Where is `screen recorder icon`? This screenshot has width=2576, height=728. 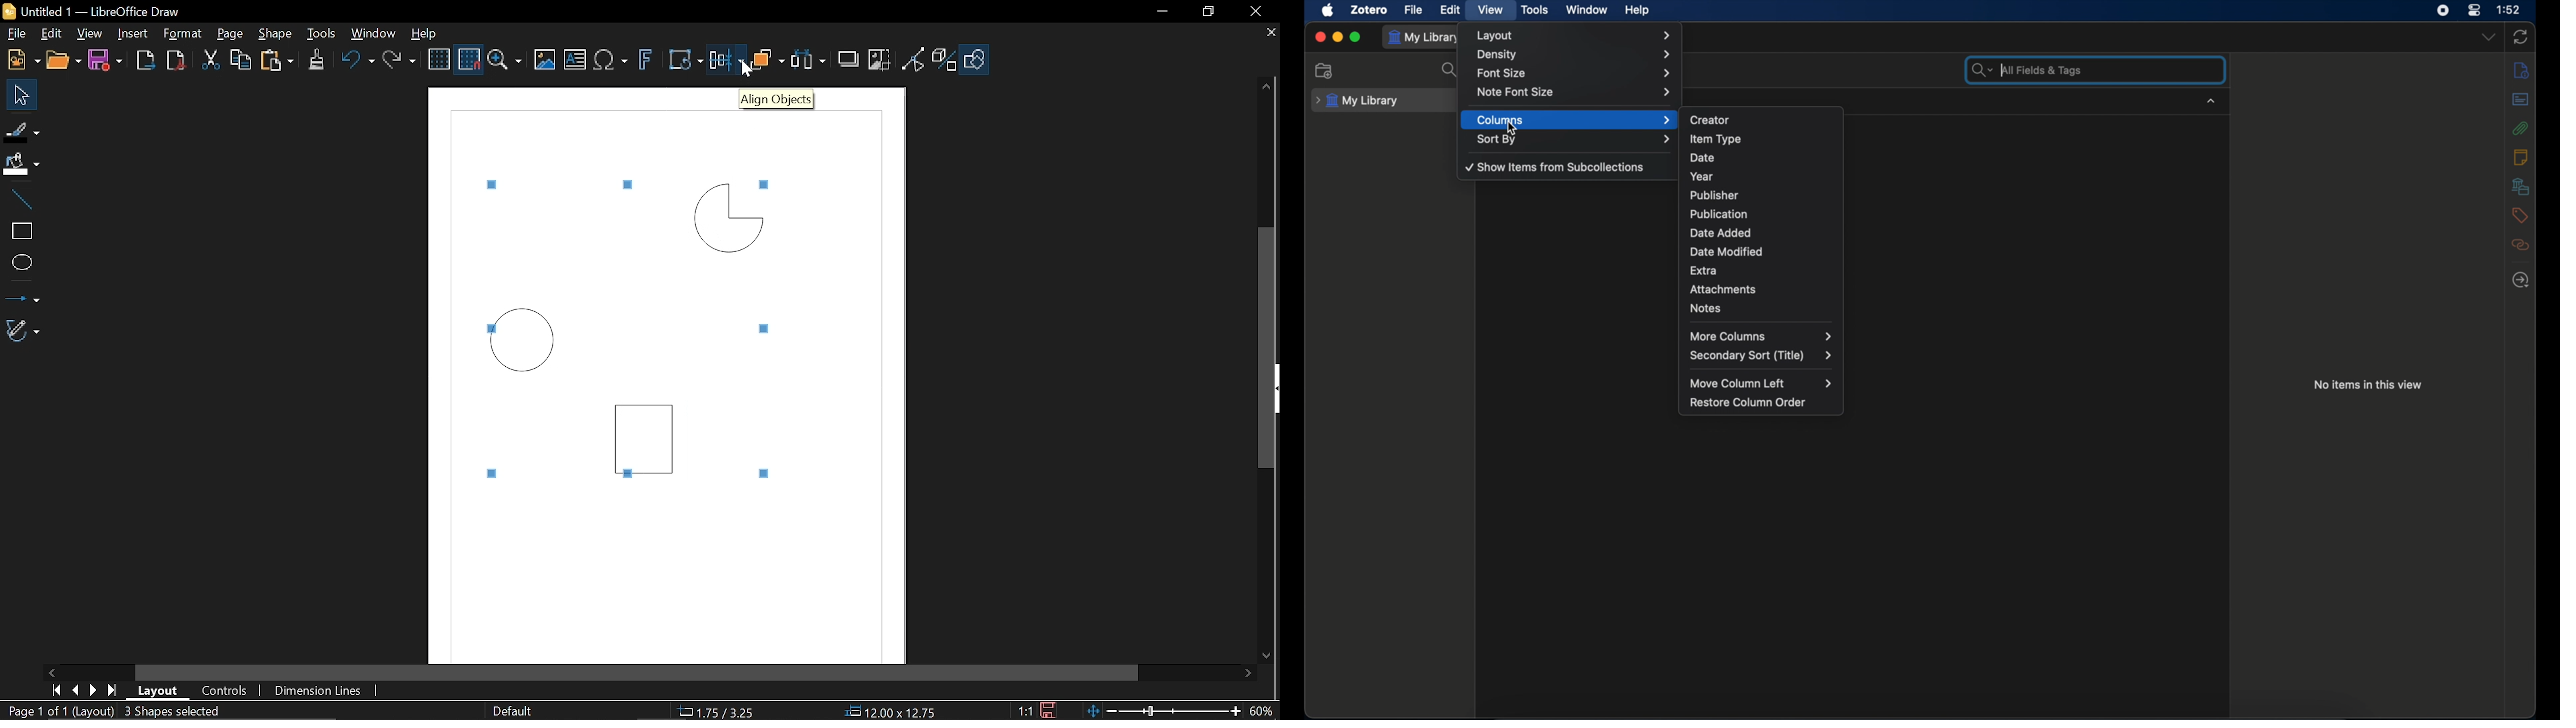
screen recorder icon is located at coordinates (2441, 11).